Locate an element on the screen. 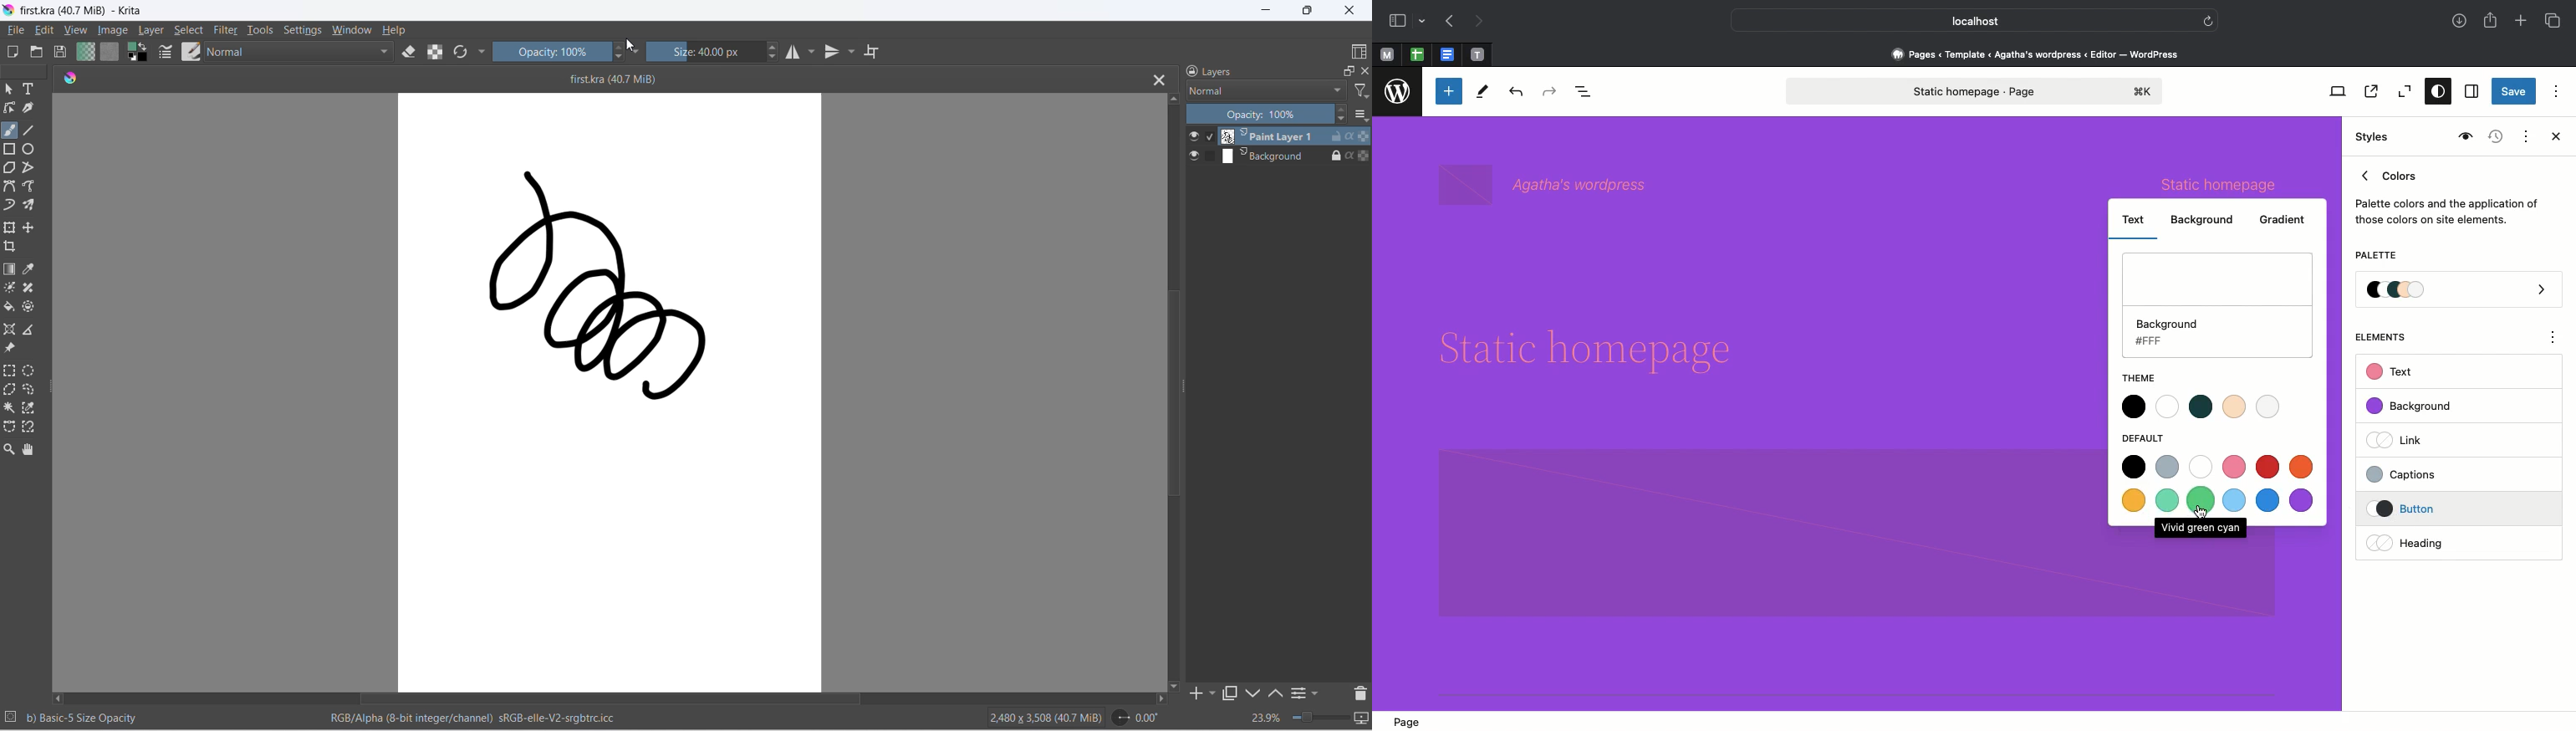 The width and height of the screenshot is (2576, 756). cursor is located at coordinates (2203, 513).